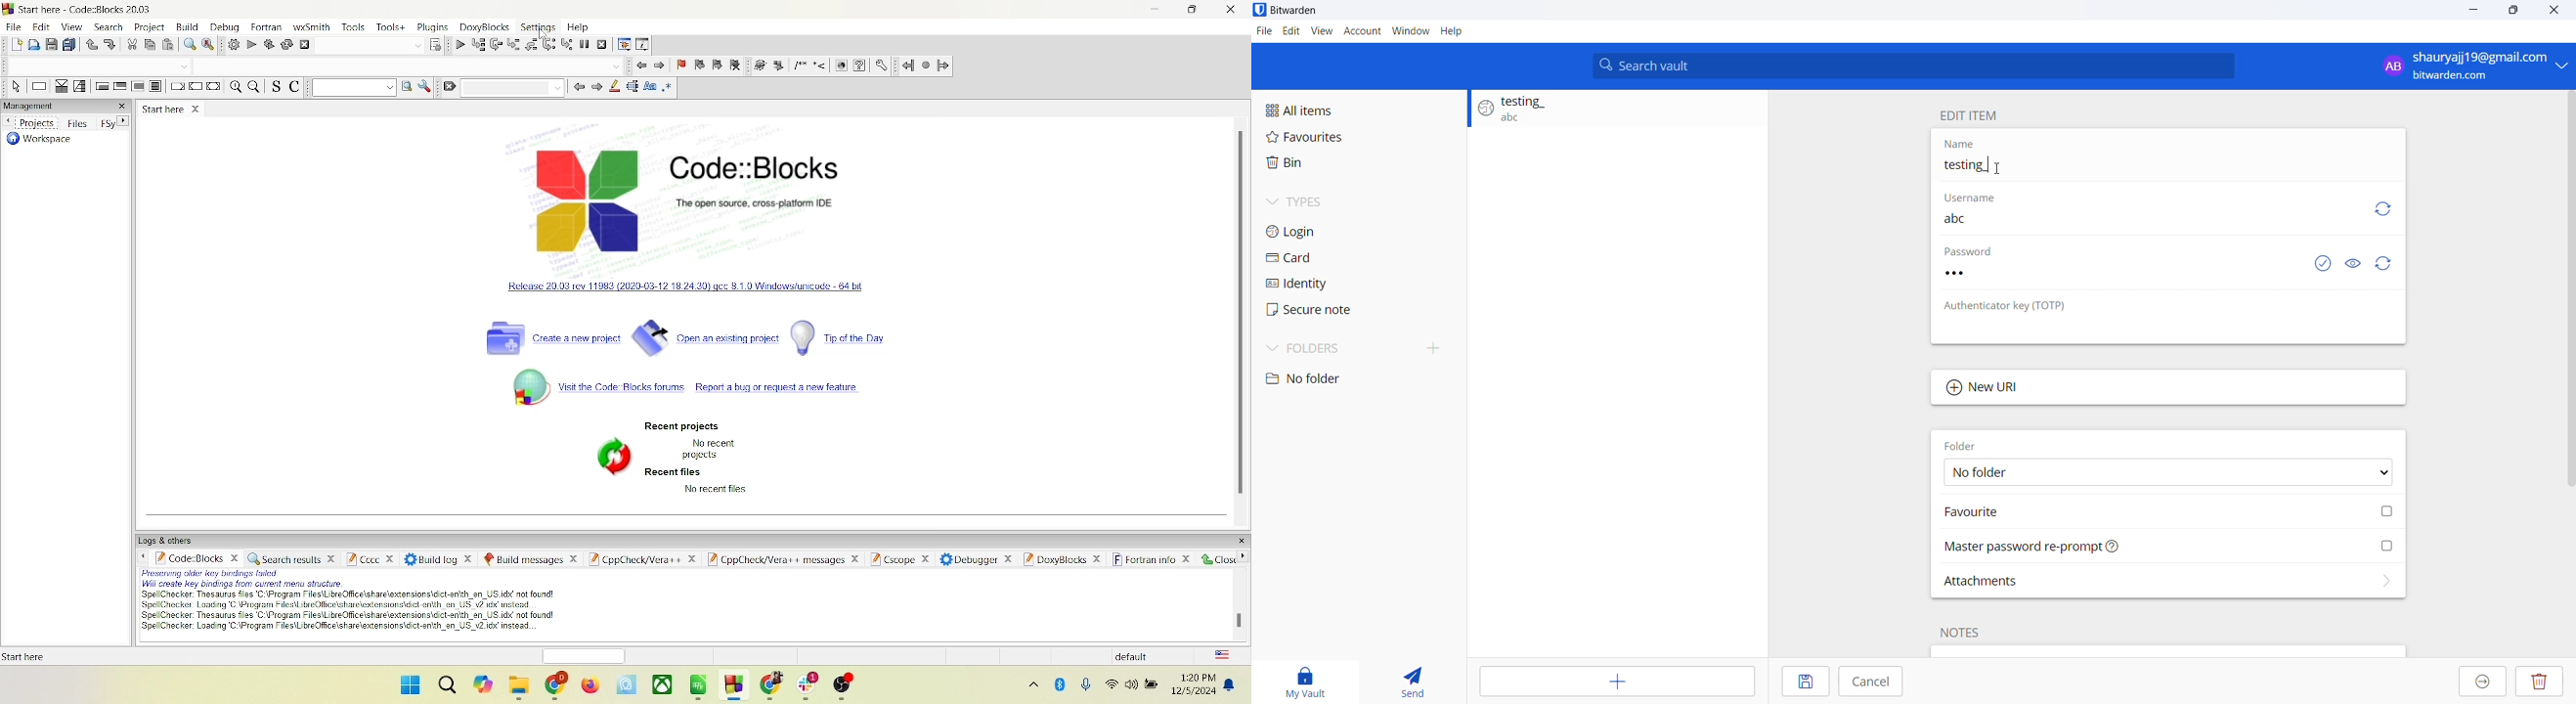  Describe the element at coordinates (1233, 10) in the screenshot. I see `close` at that location.